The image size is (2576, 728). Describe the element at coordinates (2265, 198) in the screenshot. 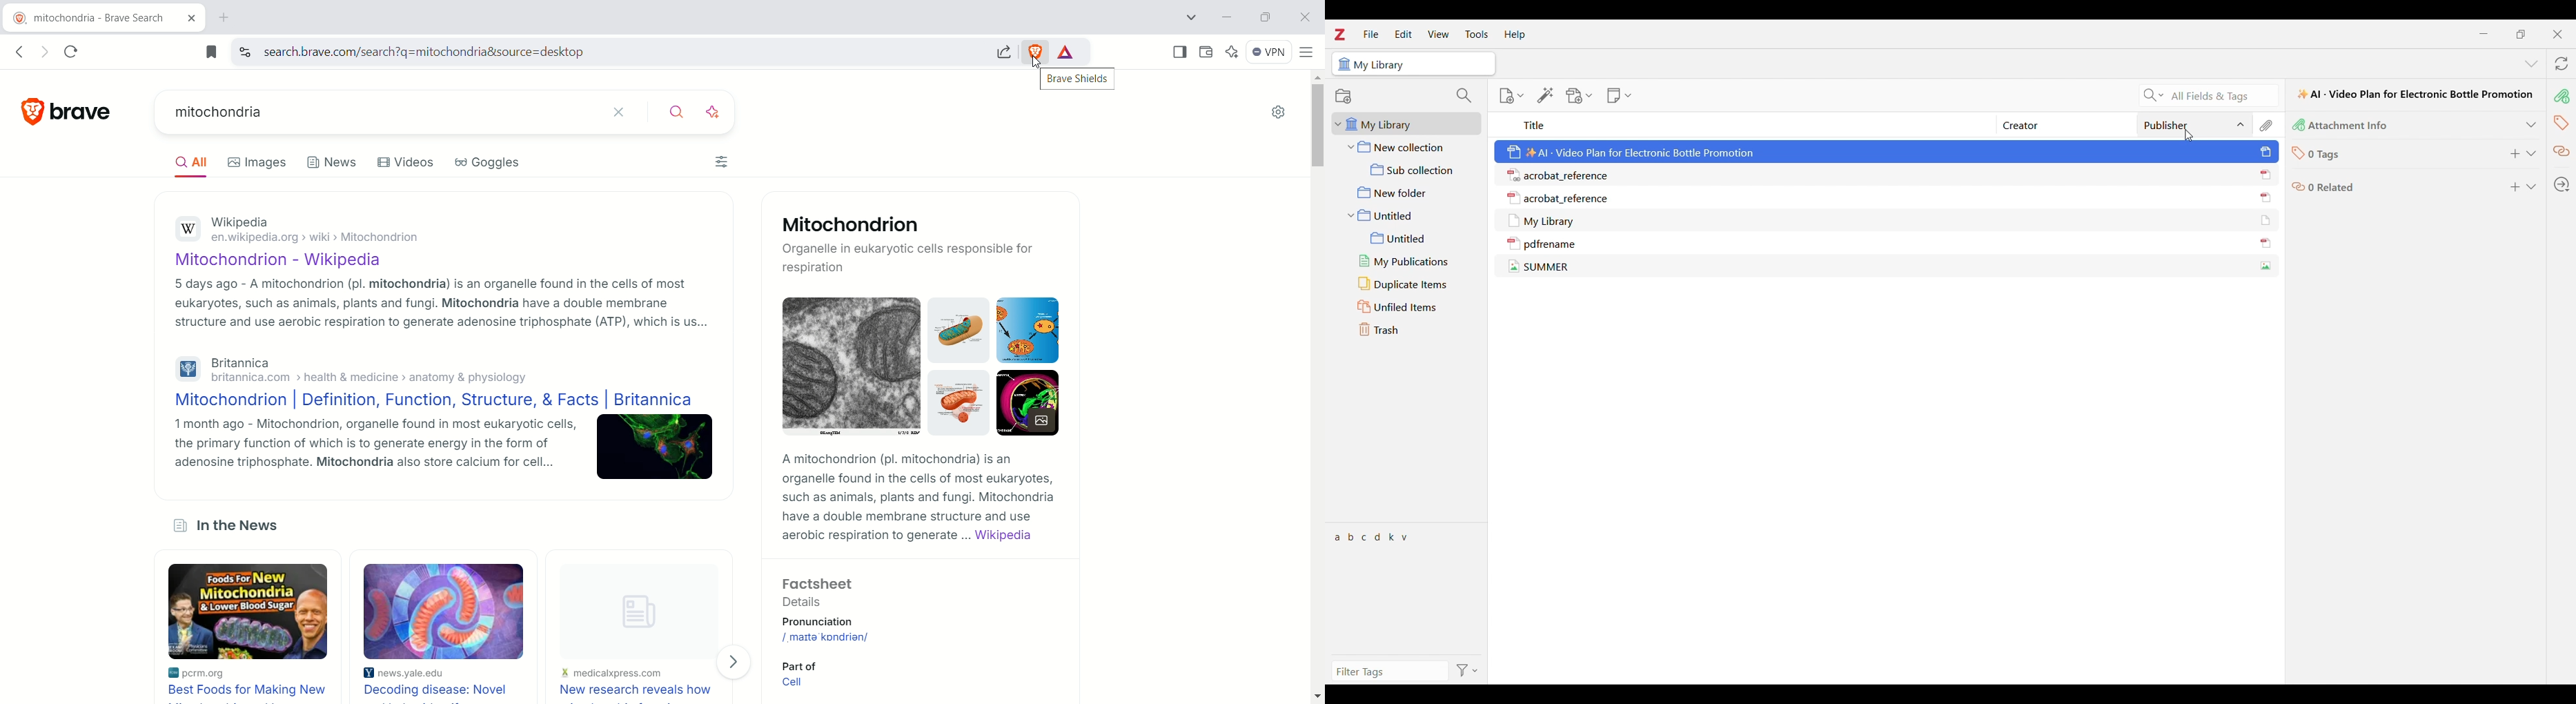

I see `icon` at that location.